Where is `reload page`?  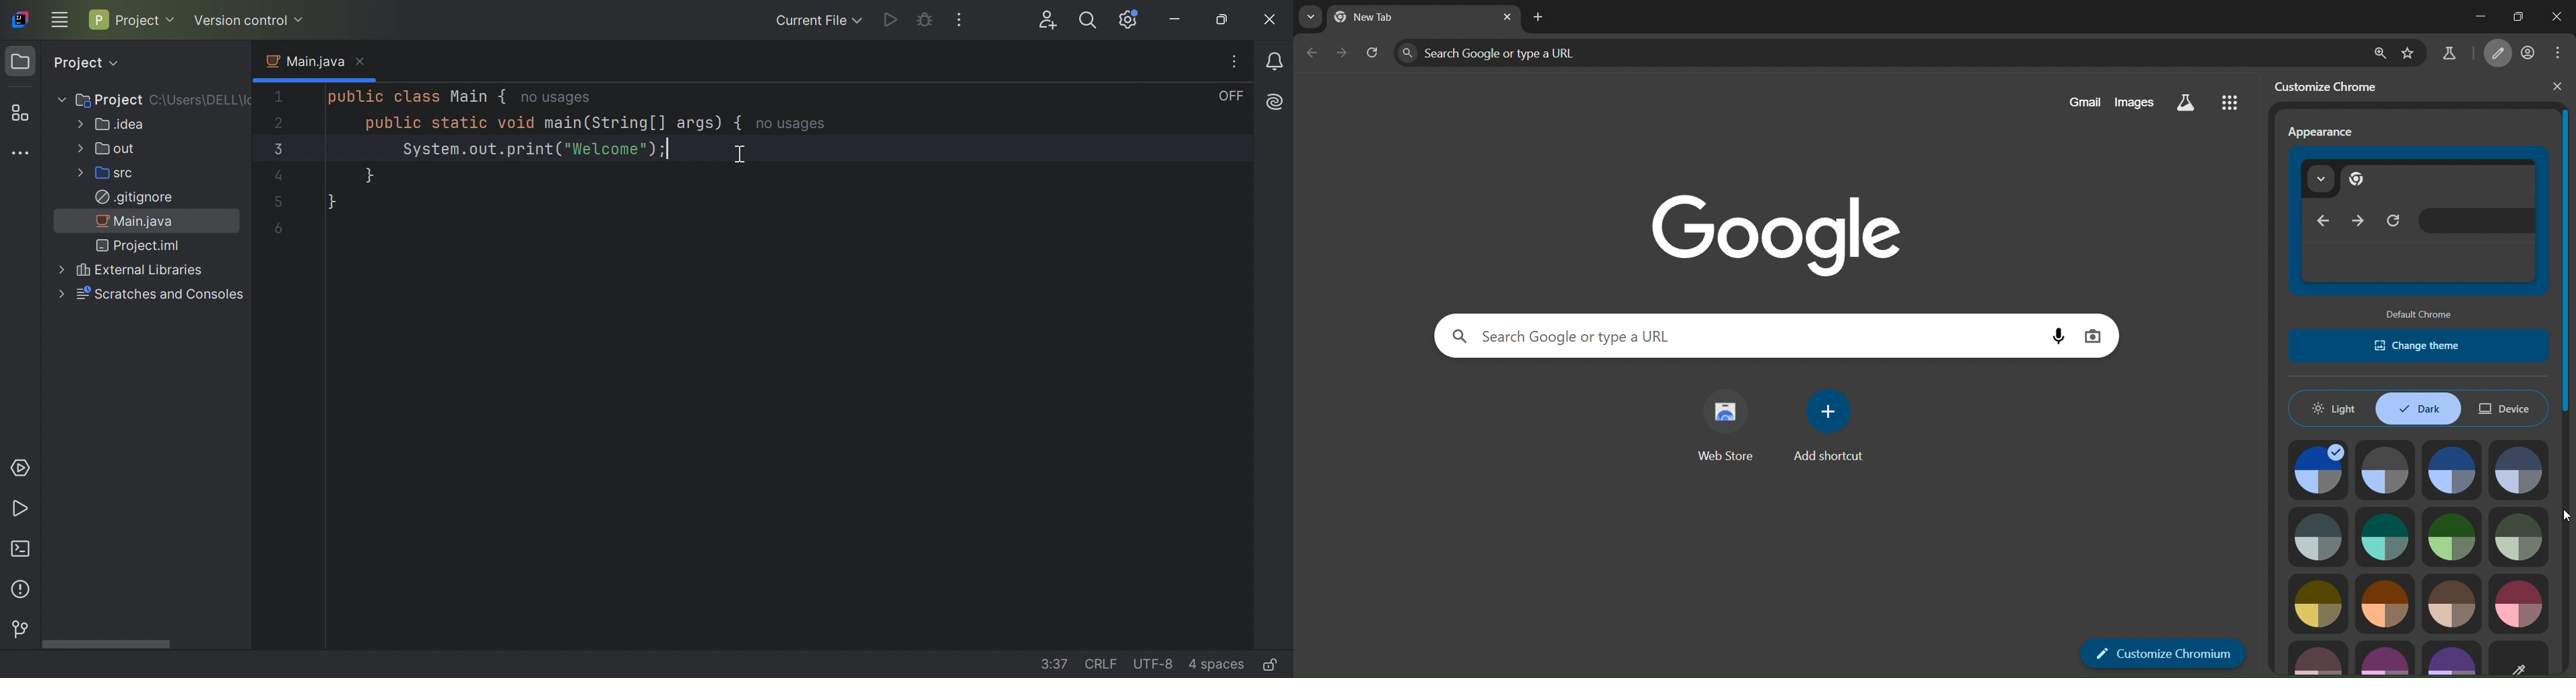 reload page is located at coordinates (1374, 53).